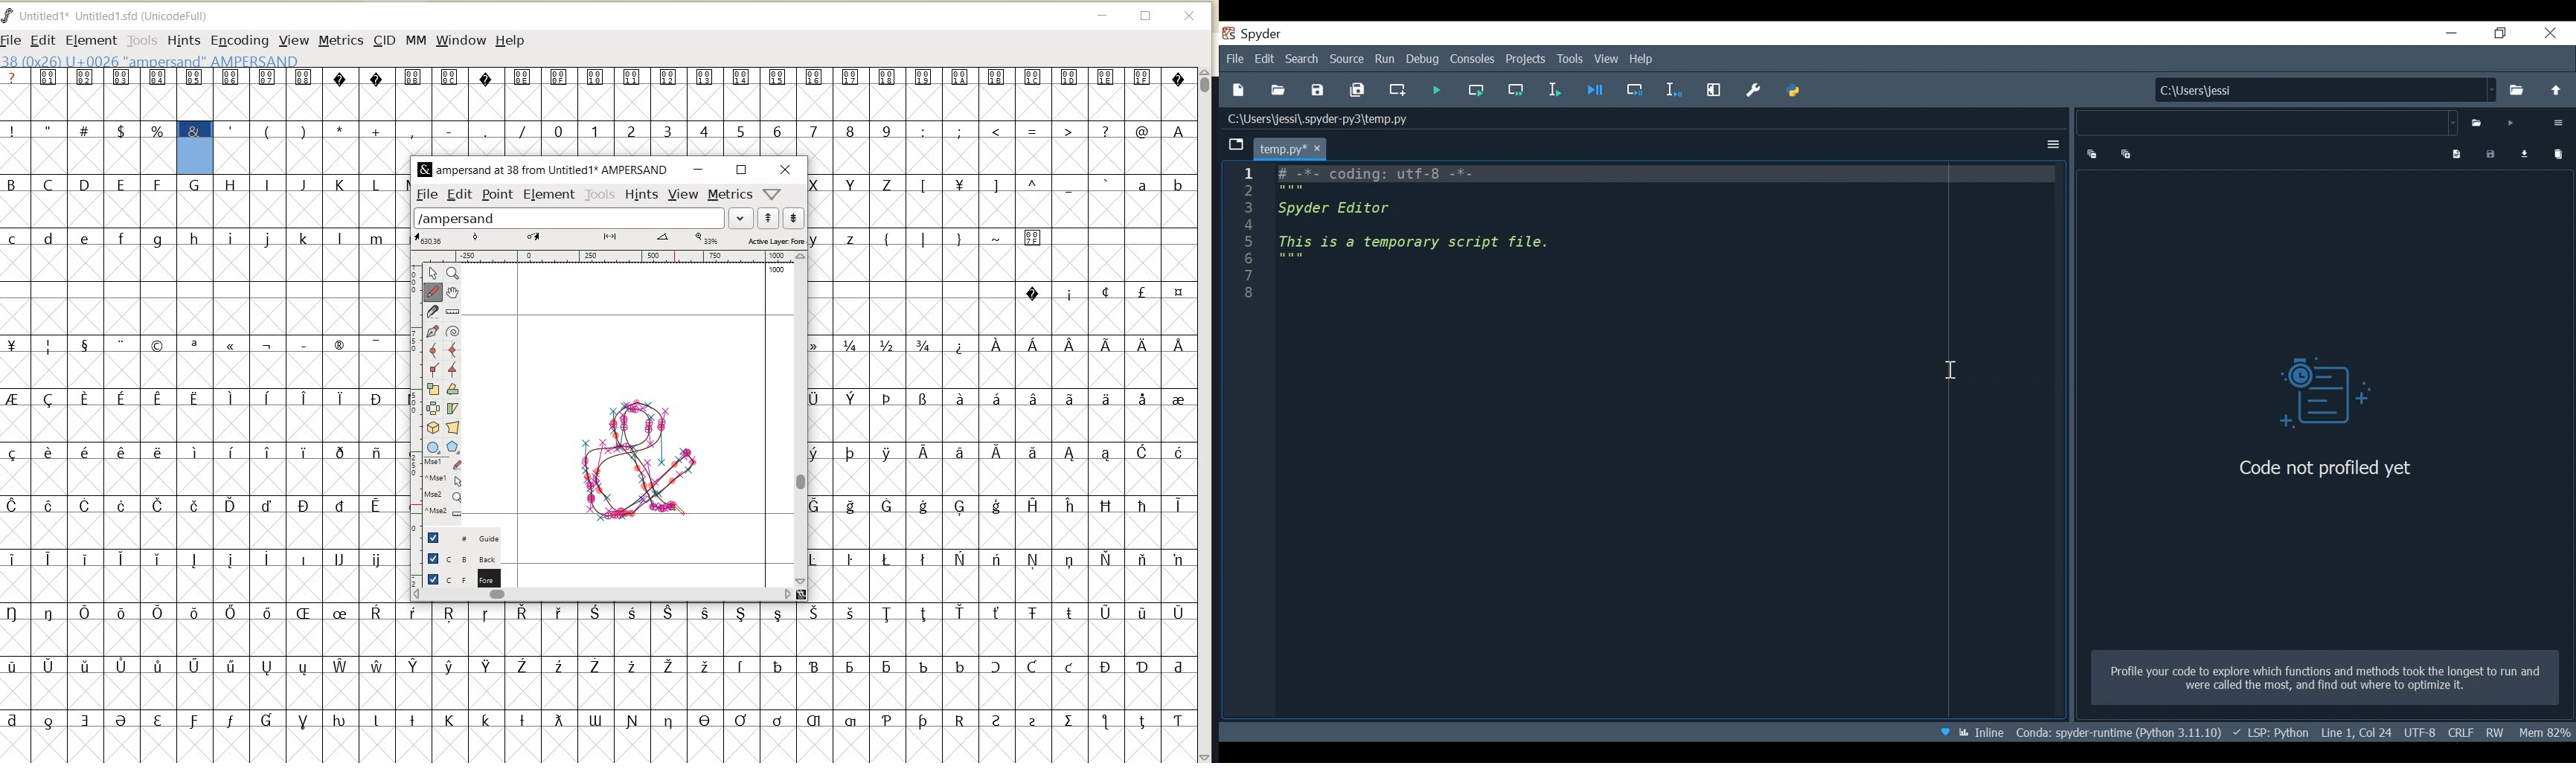 This screenshot has width=2576, height=784. I want to click on Tools, so click(1572, 59).